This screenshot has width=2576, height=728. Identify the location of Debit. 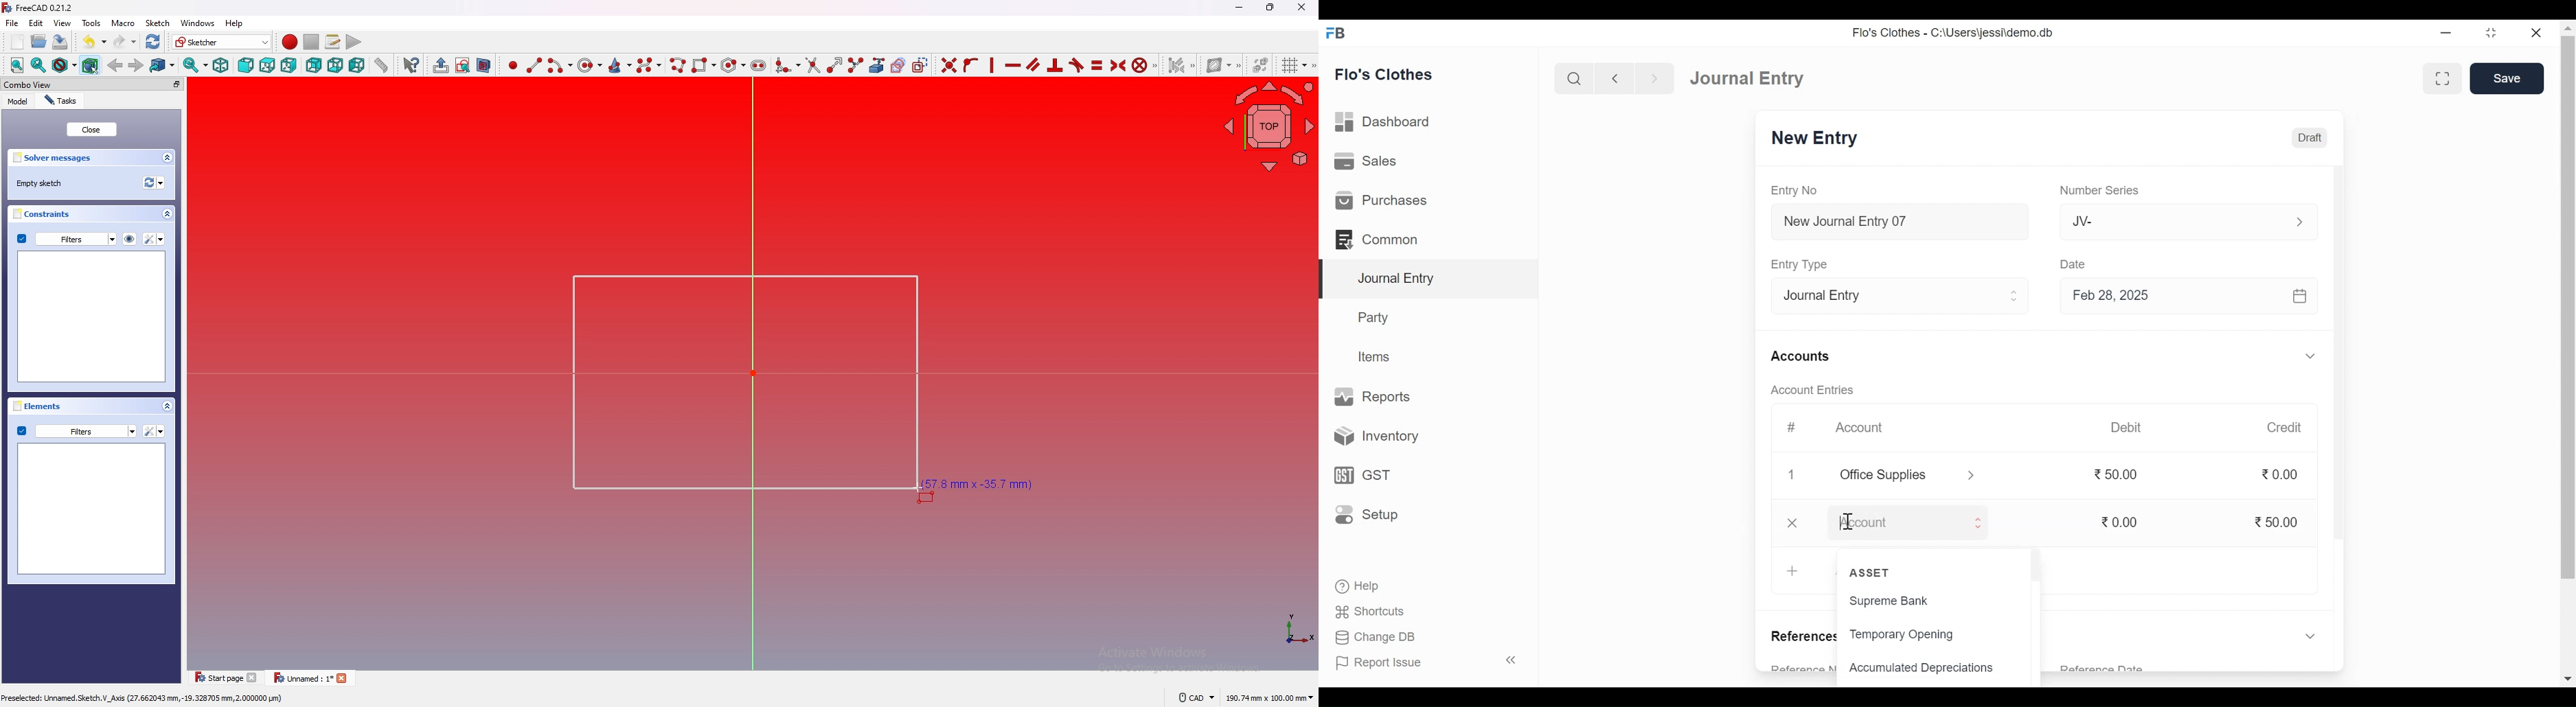
(2126, 427).